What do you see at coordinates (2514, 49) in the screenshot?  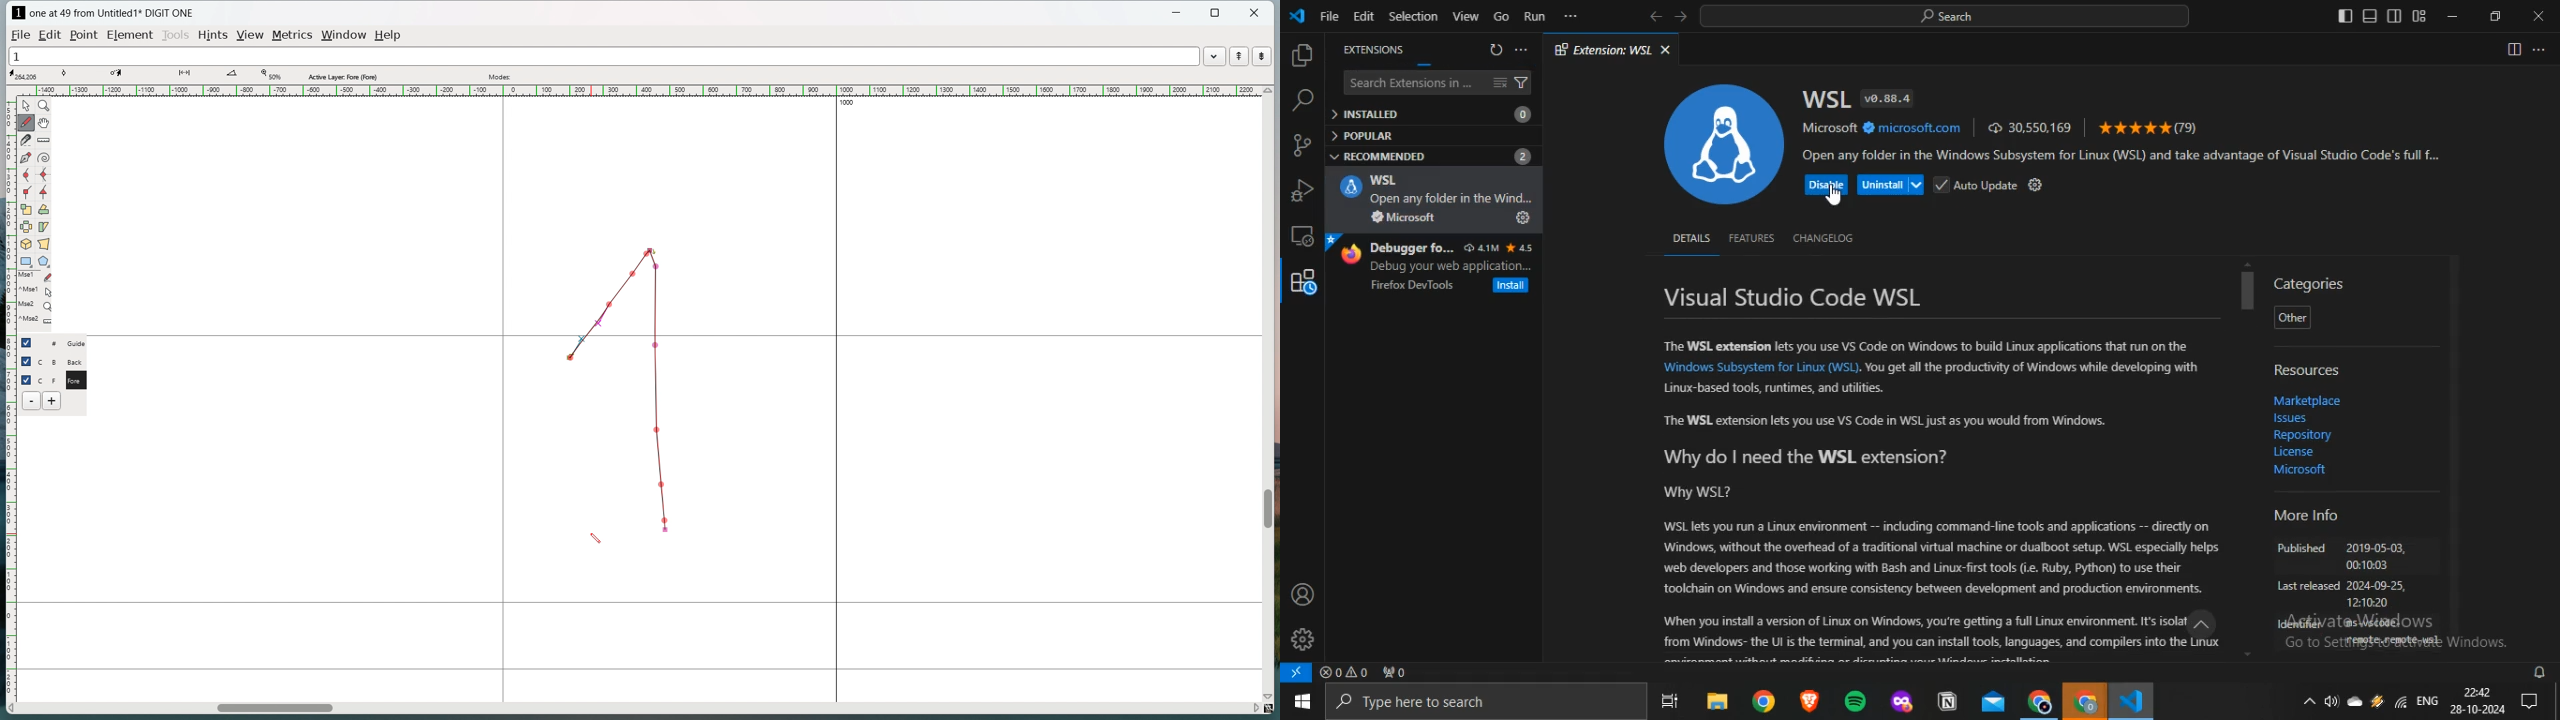 I see `Split editor` at bounding box center [2514, 49].